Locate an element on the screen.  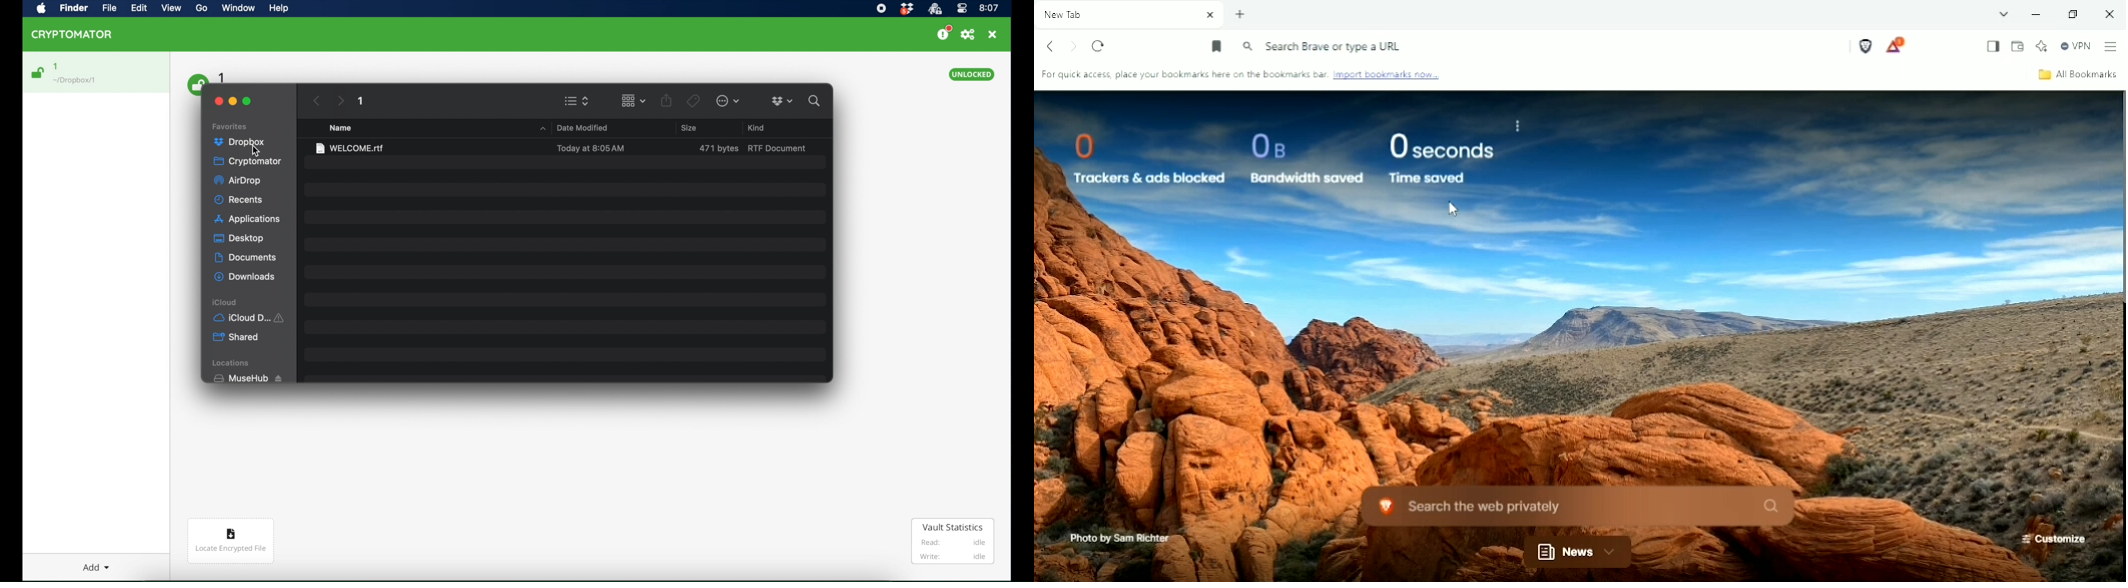
iCloud is located at coordinates (251, 317).